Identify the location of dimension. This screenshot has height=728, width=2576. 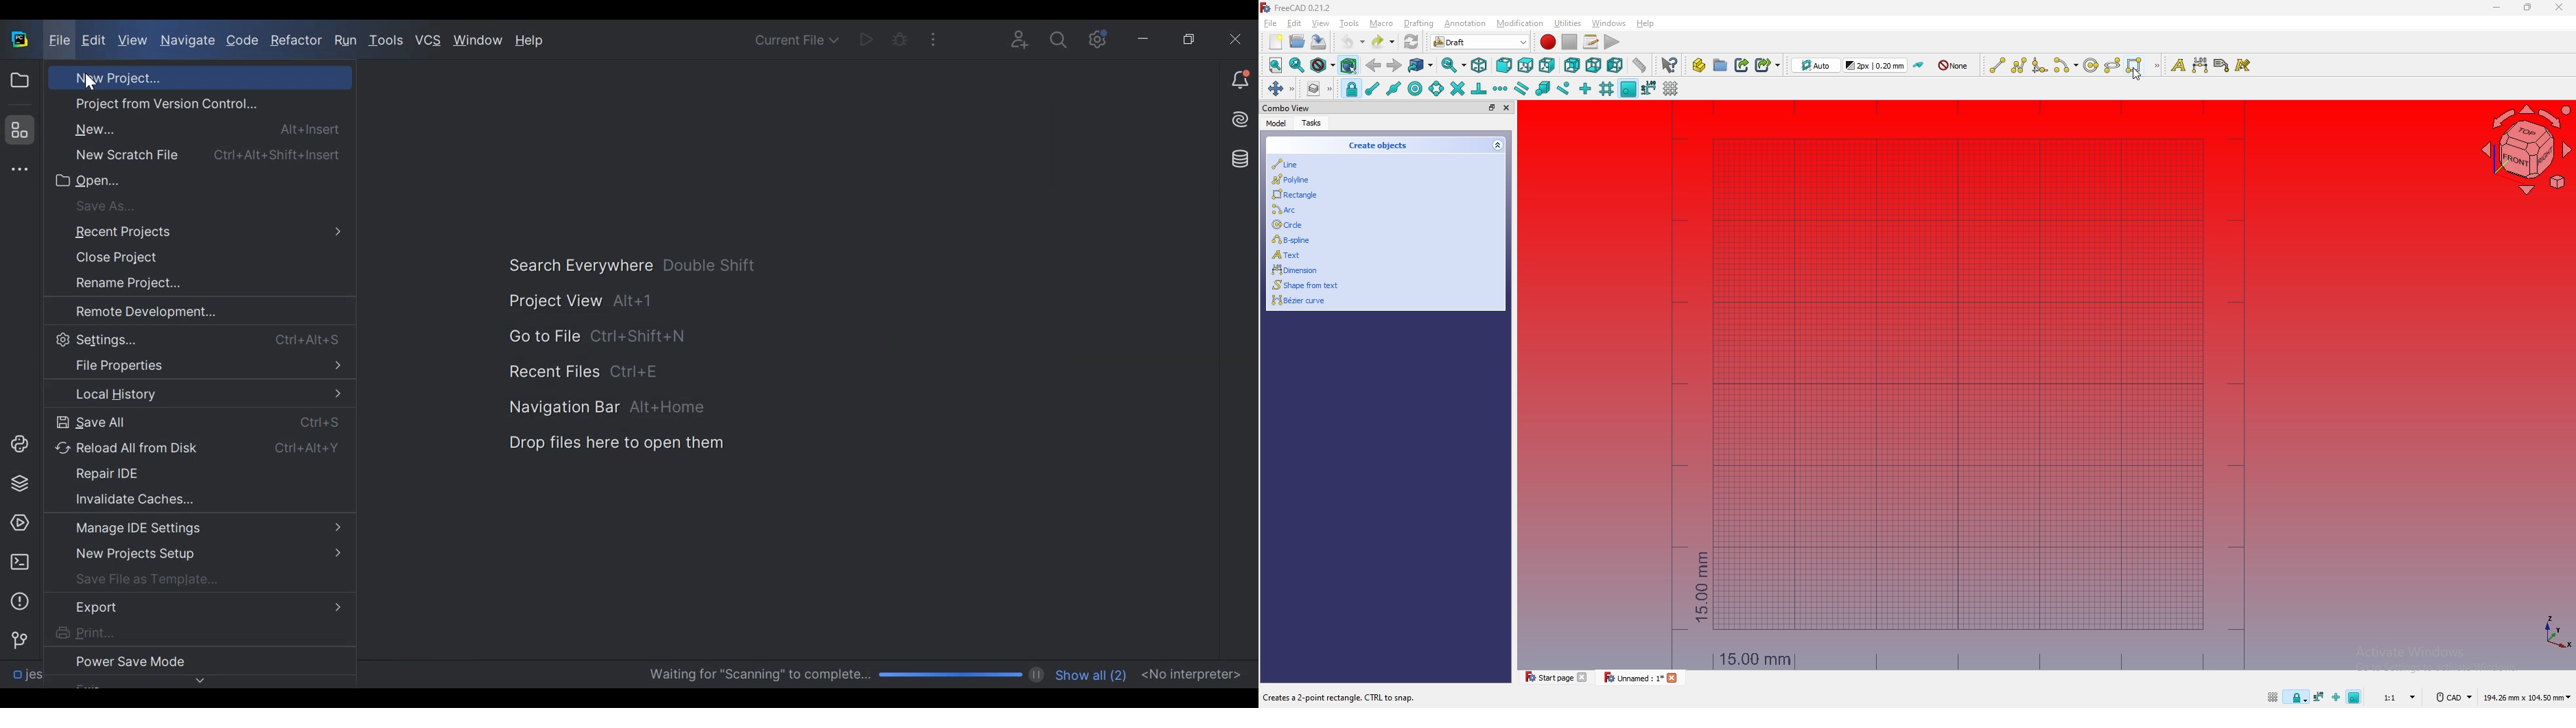
(2200, 65).